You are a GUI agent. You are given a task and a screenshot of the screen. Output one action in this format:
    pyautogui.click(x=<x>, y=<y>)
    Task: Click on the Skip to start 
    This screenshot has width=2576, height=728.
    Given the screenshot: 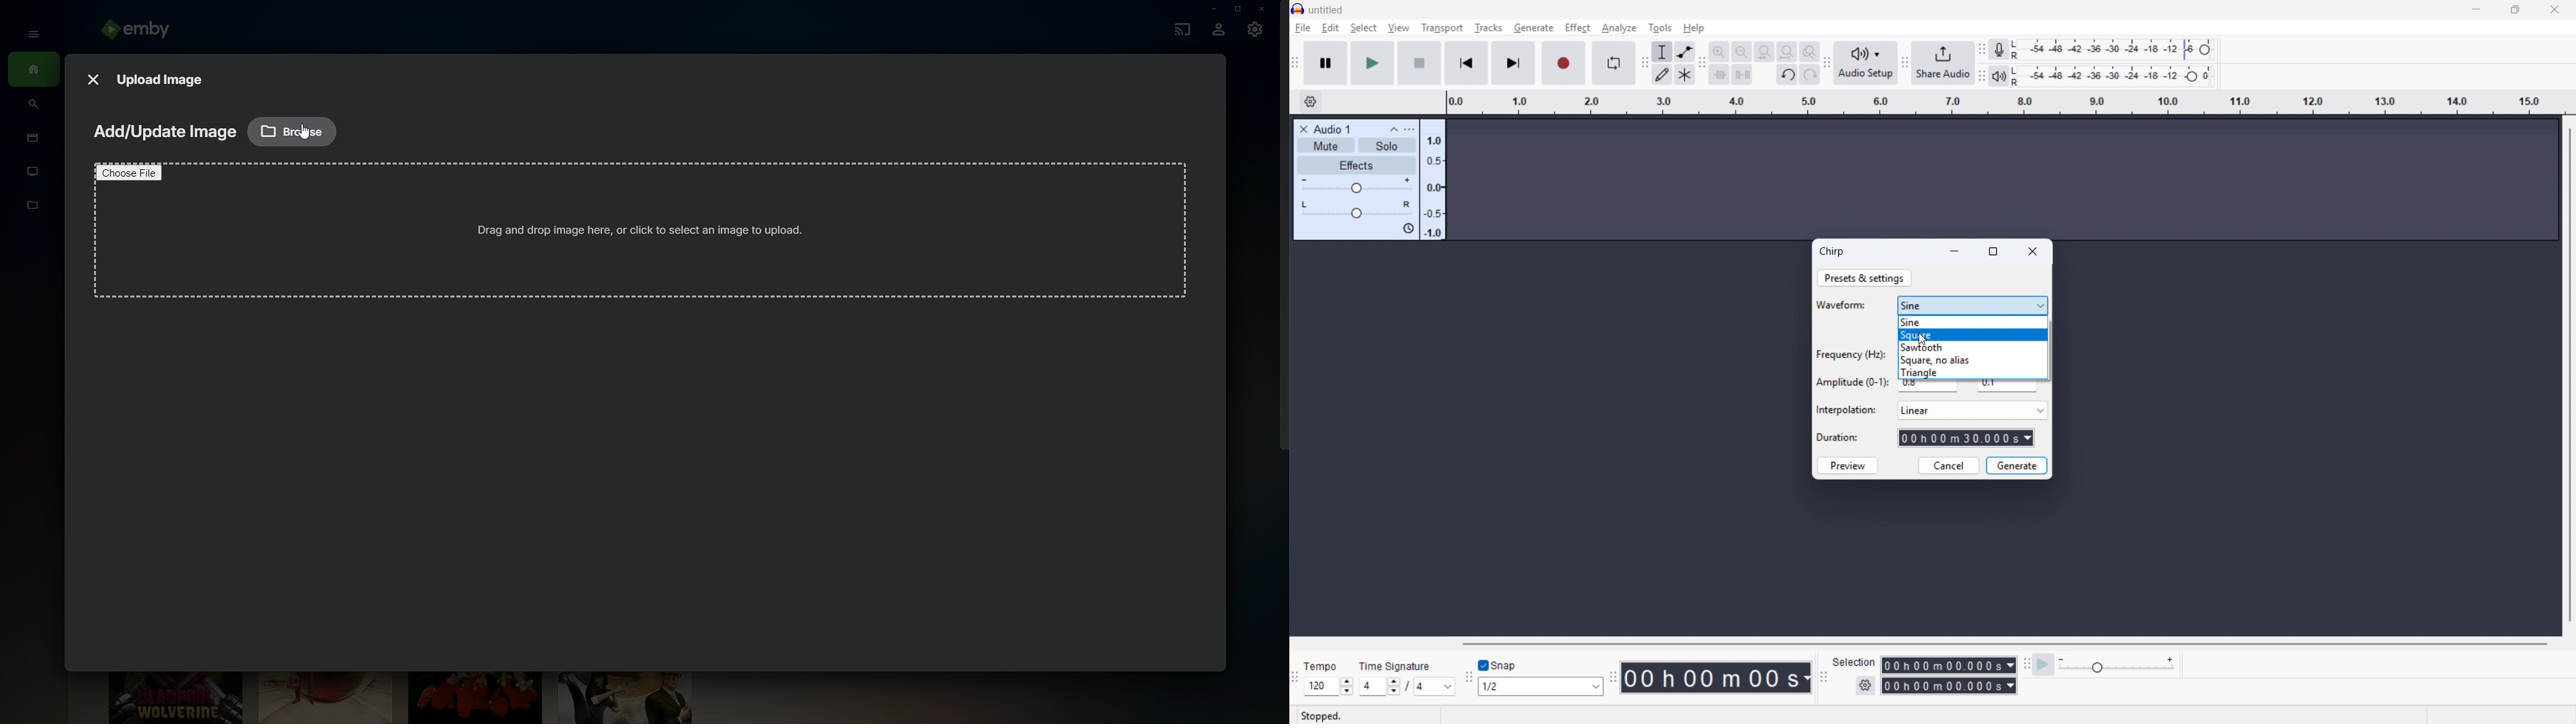 What is the action you would take?
    pyautogui.click(x=1466, y=63)
    